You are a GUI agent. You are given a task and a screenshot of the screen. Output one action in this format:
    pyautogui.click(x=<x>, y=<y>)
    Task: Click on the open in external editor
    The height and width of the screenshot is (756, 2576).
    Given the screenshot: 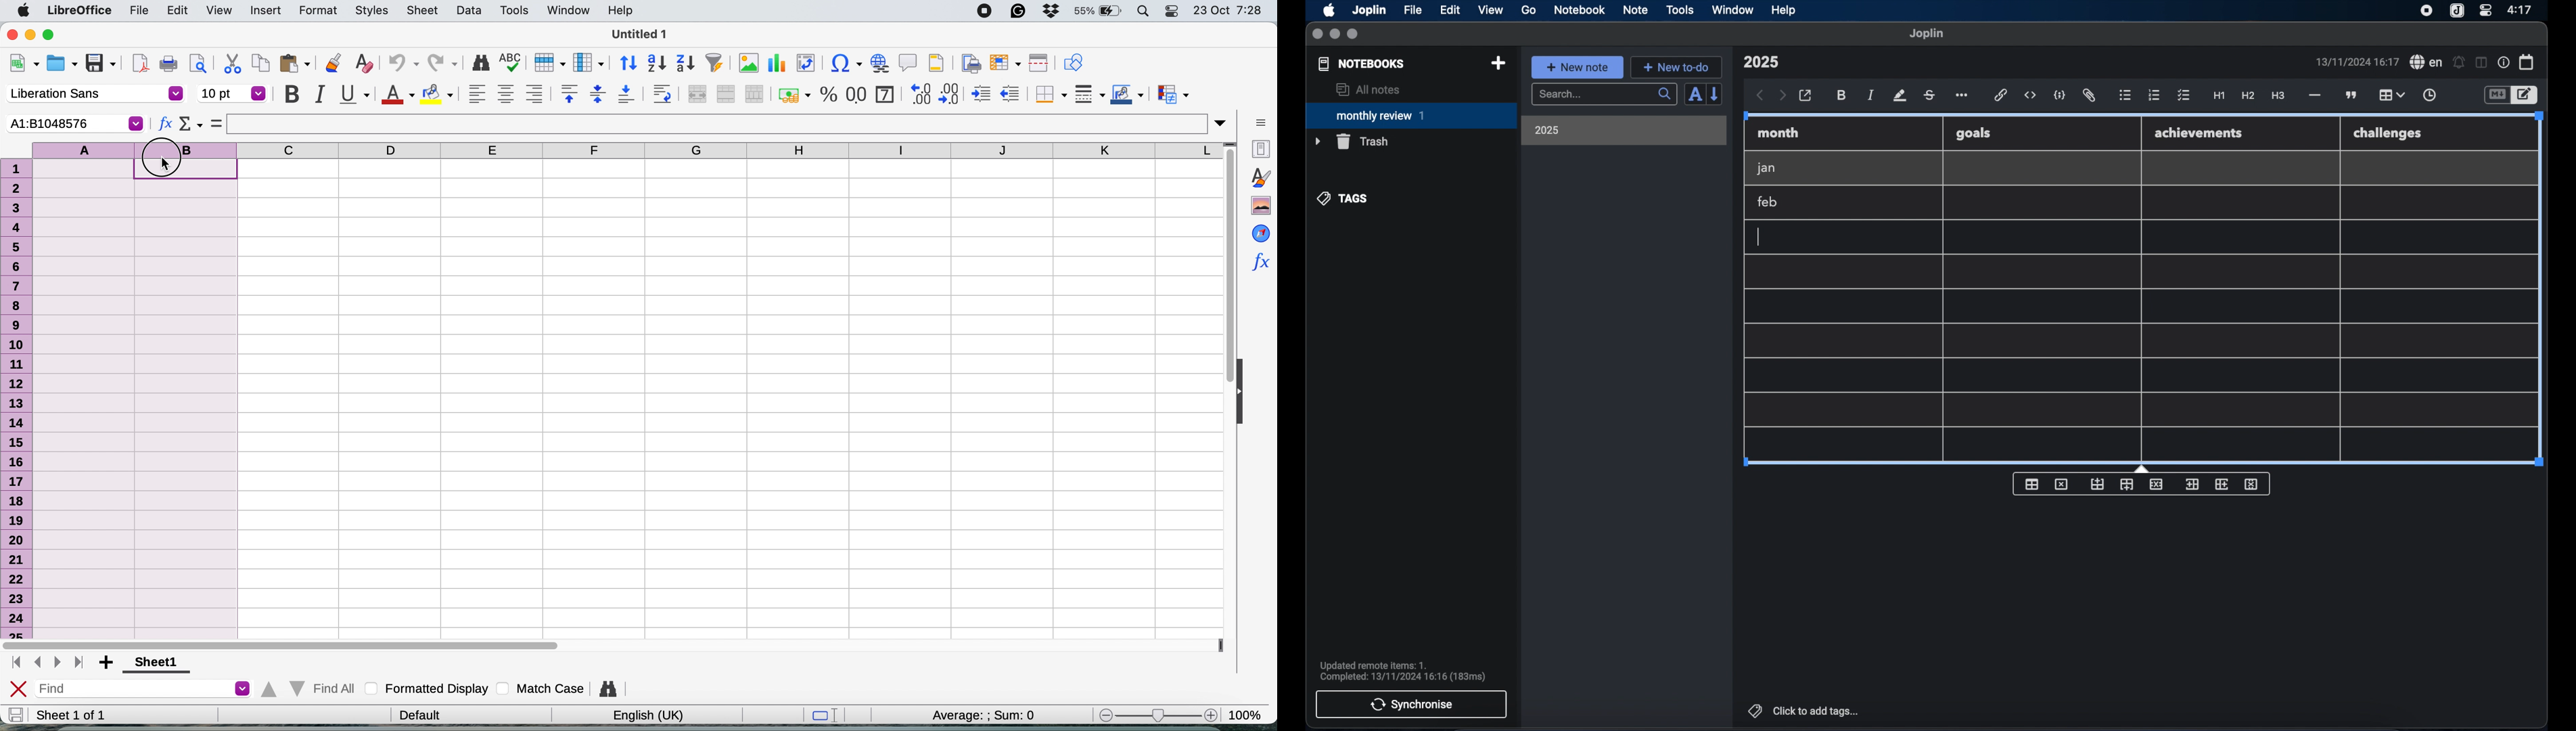 What is the action you would take?
    pyautogui.click(x=1806, y=96)
    